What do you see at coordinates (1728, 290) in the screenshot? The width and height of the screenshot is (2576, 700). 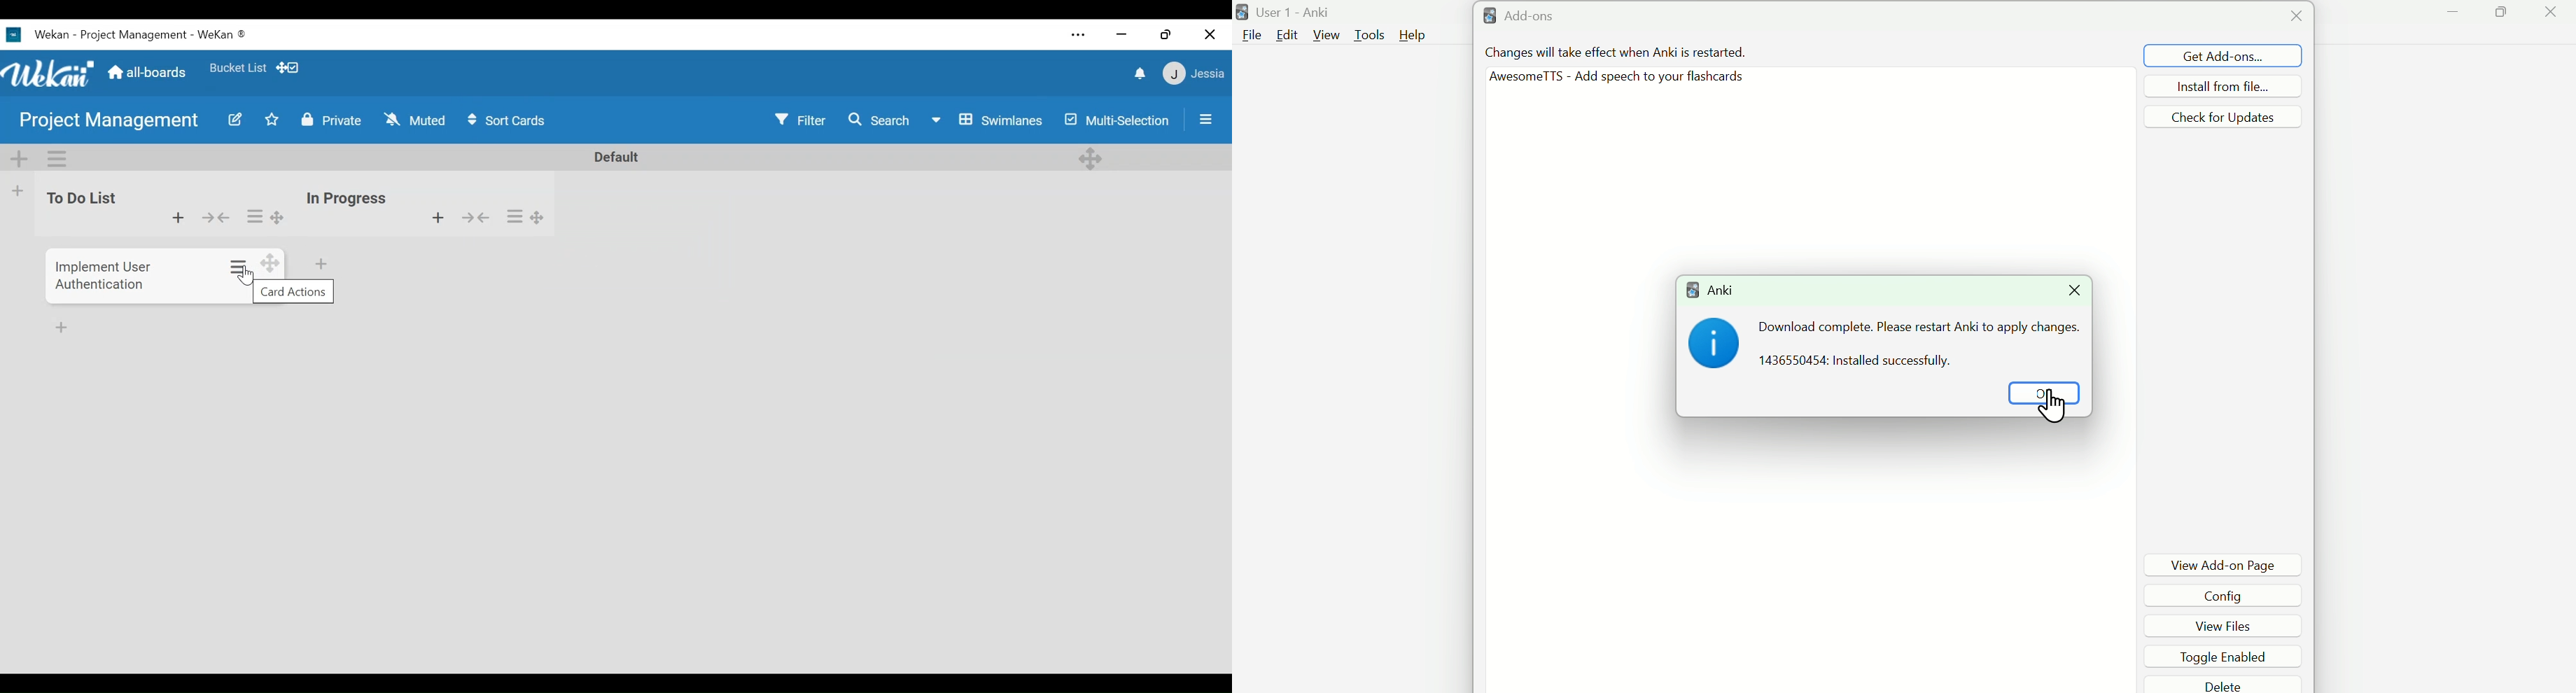 I see `ANKI` at bounding box center [1728, 290].